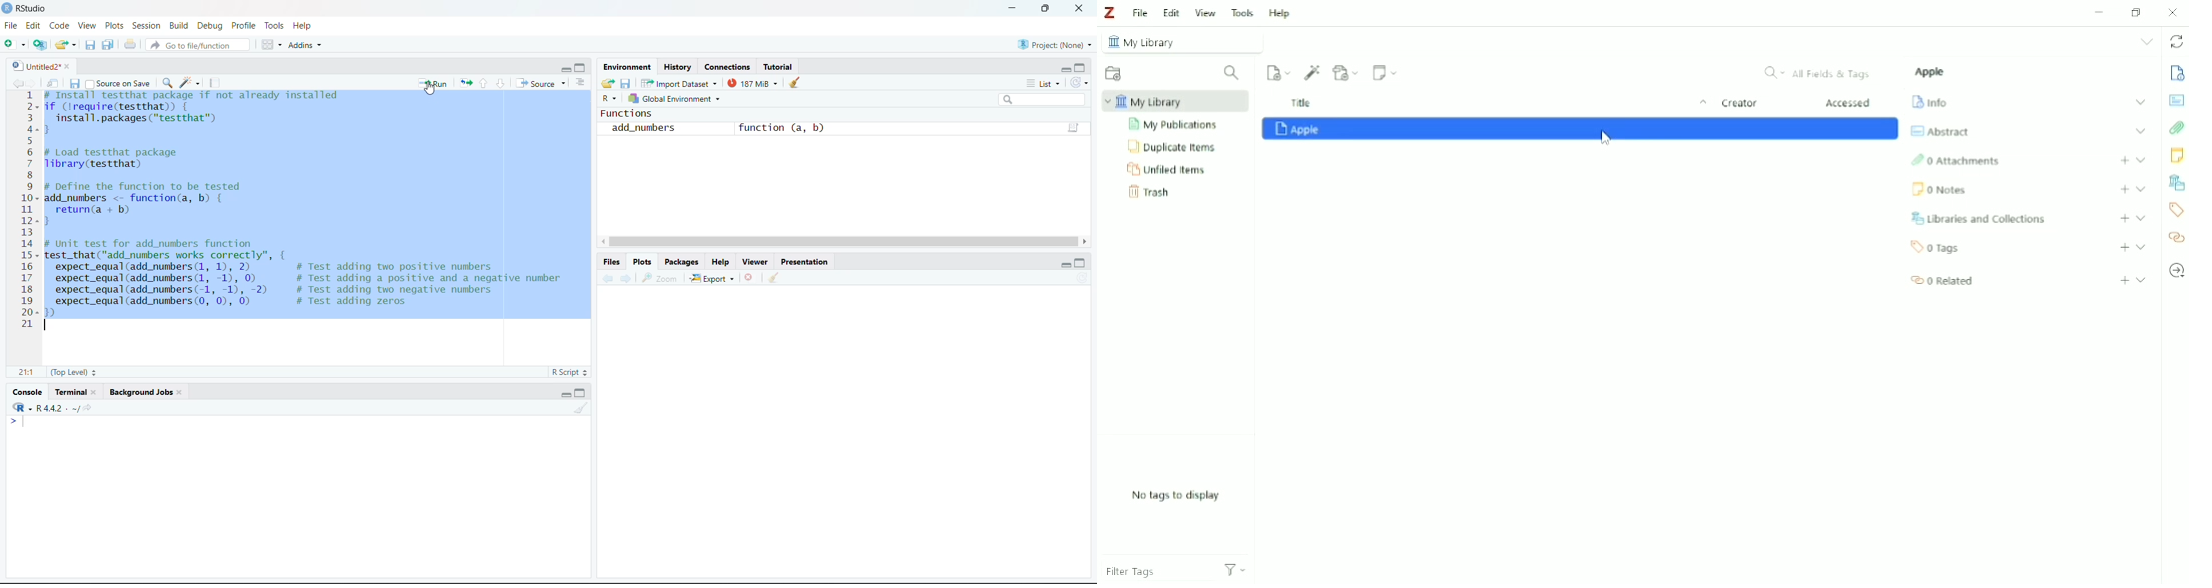 Image resolution: width=2212 pixels, height=588 pixels. Describe the element at coordinates (2124, 280) in the screenshot. I see `Add` at that location.